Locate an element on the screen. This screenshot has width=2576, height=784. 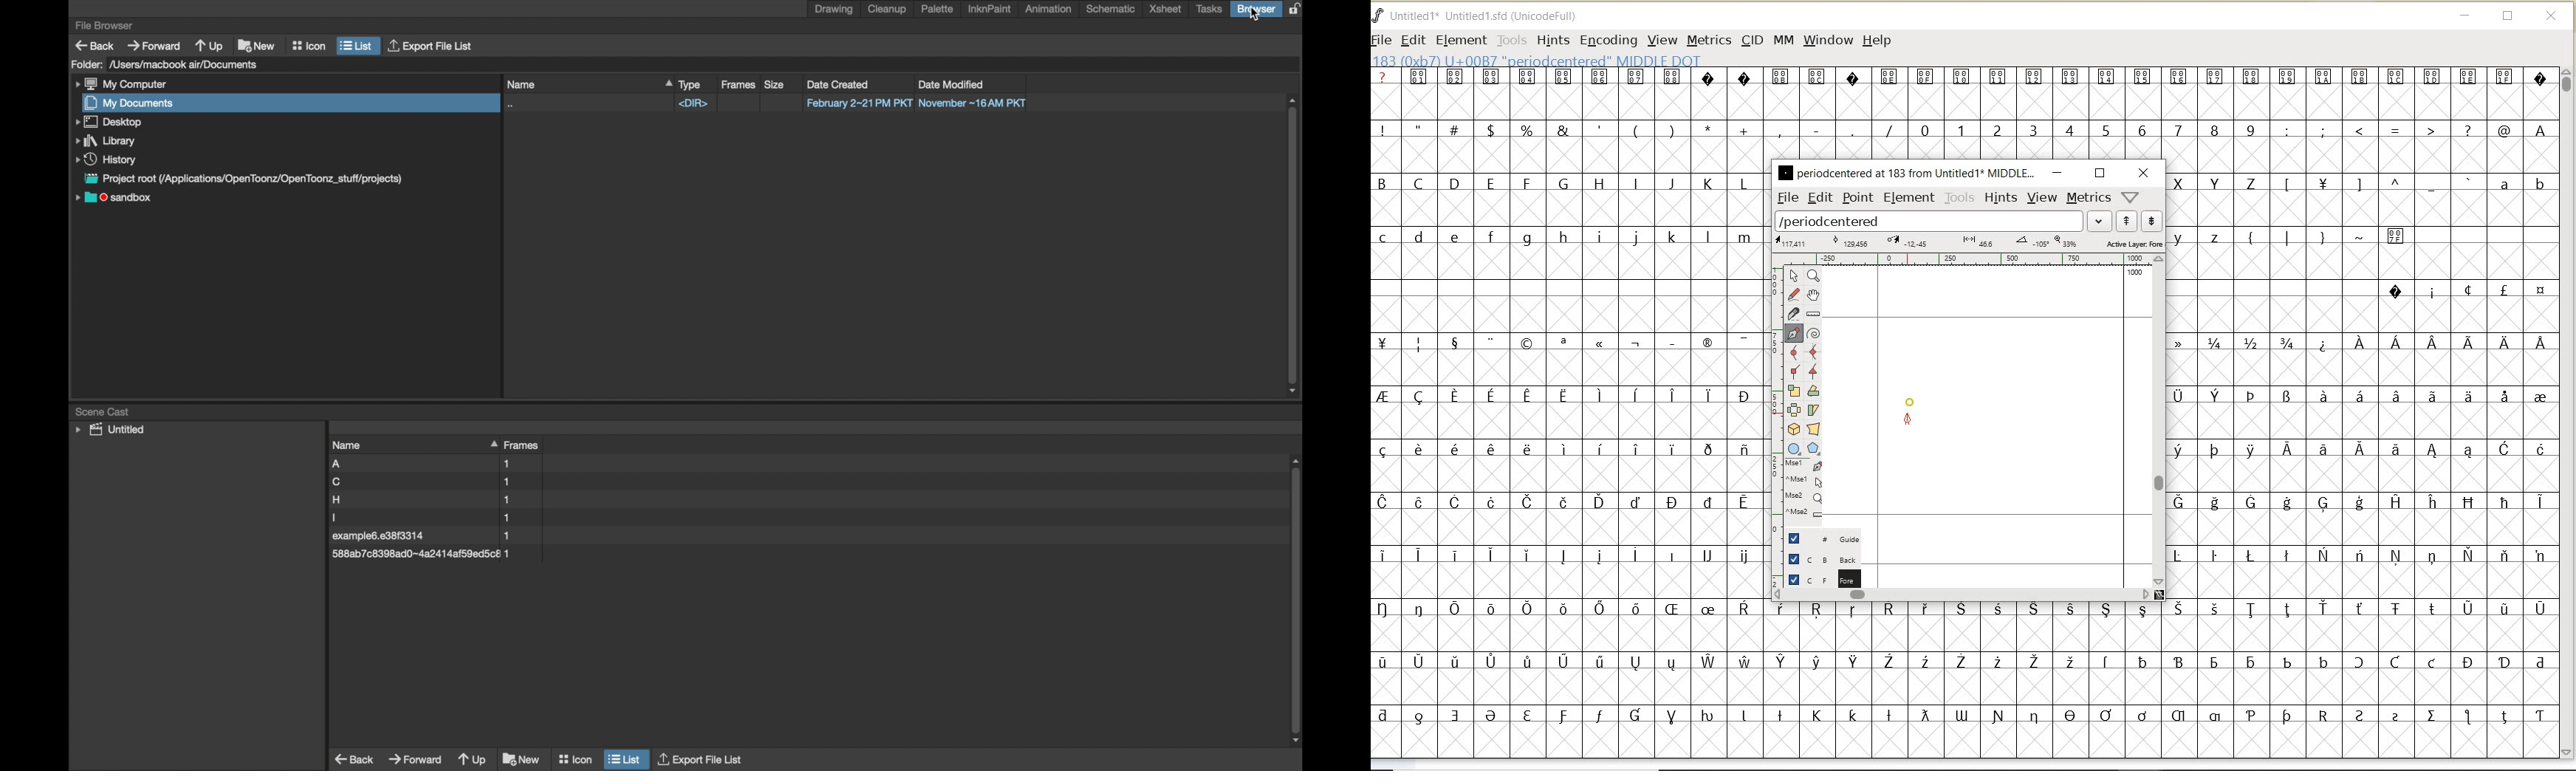
guide is located at coordinates (1819, 539).